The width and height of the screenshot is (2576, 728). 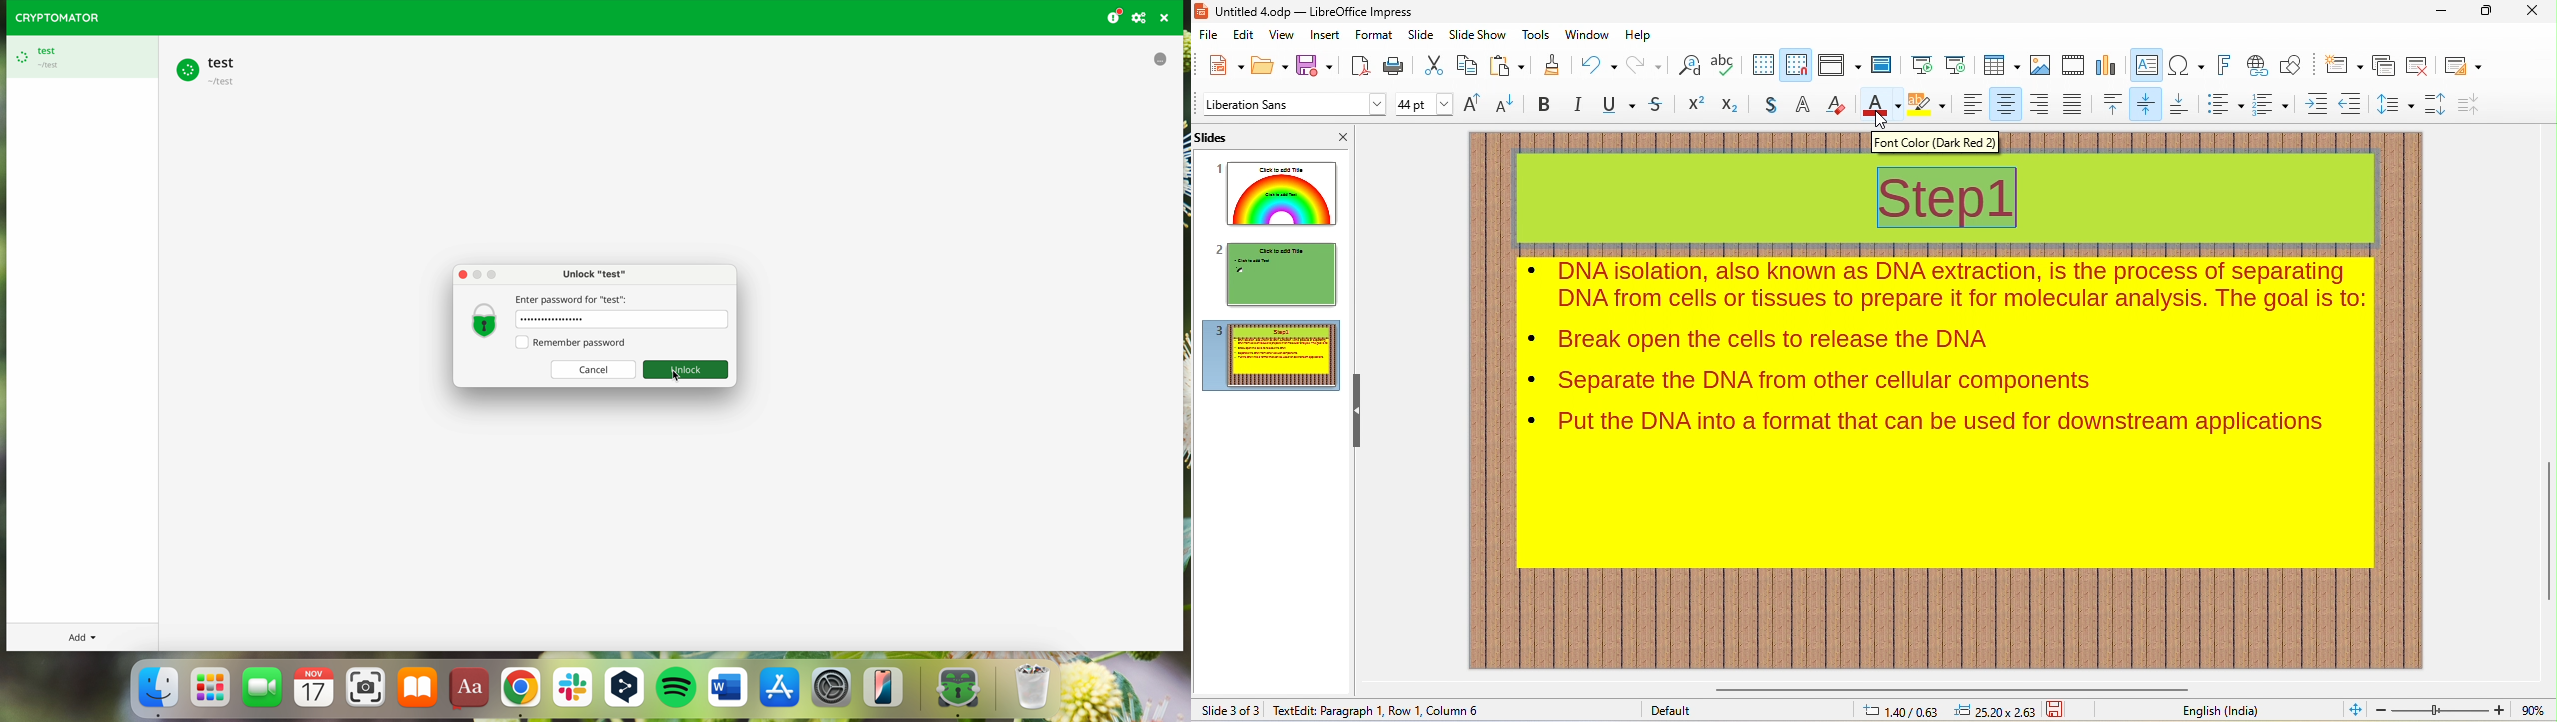 What do you see at coordinates (1954, 198) in the screenshot?
I see `slide title font changed` at bounding box center [1954, 198].